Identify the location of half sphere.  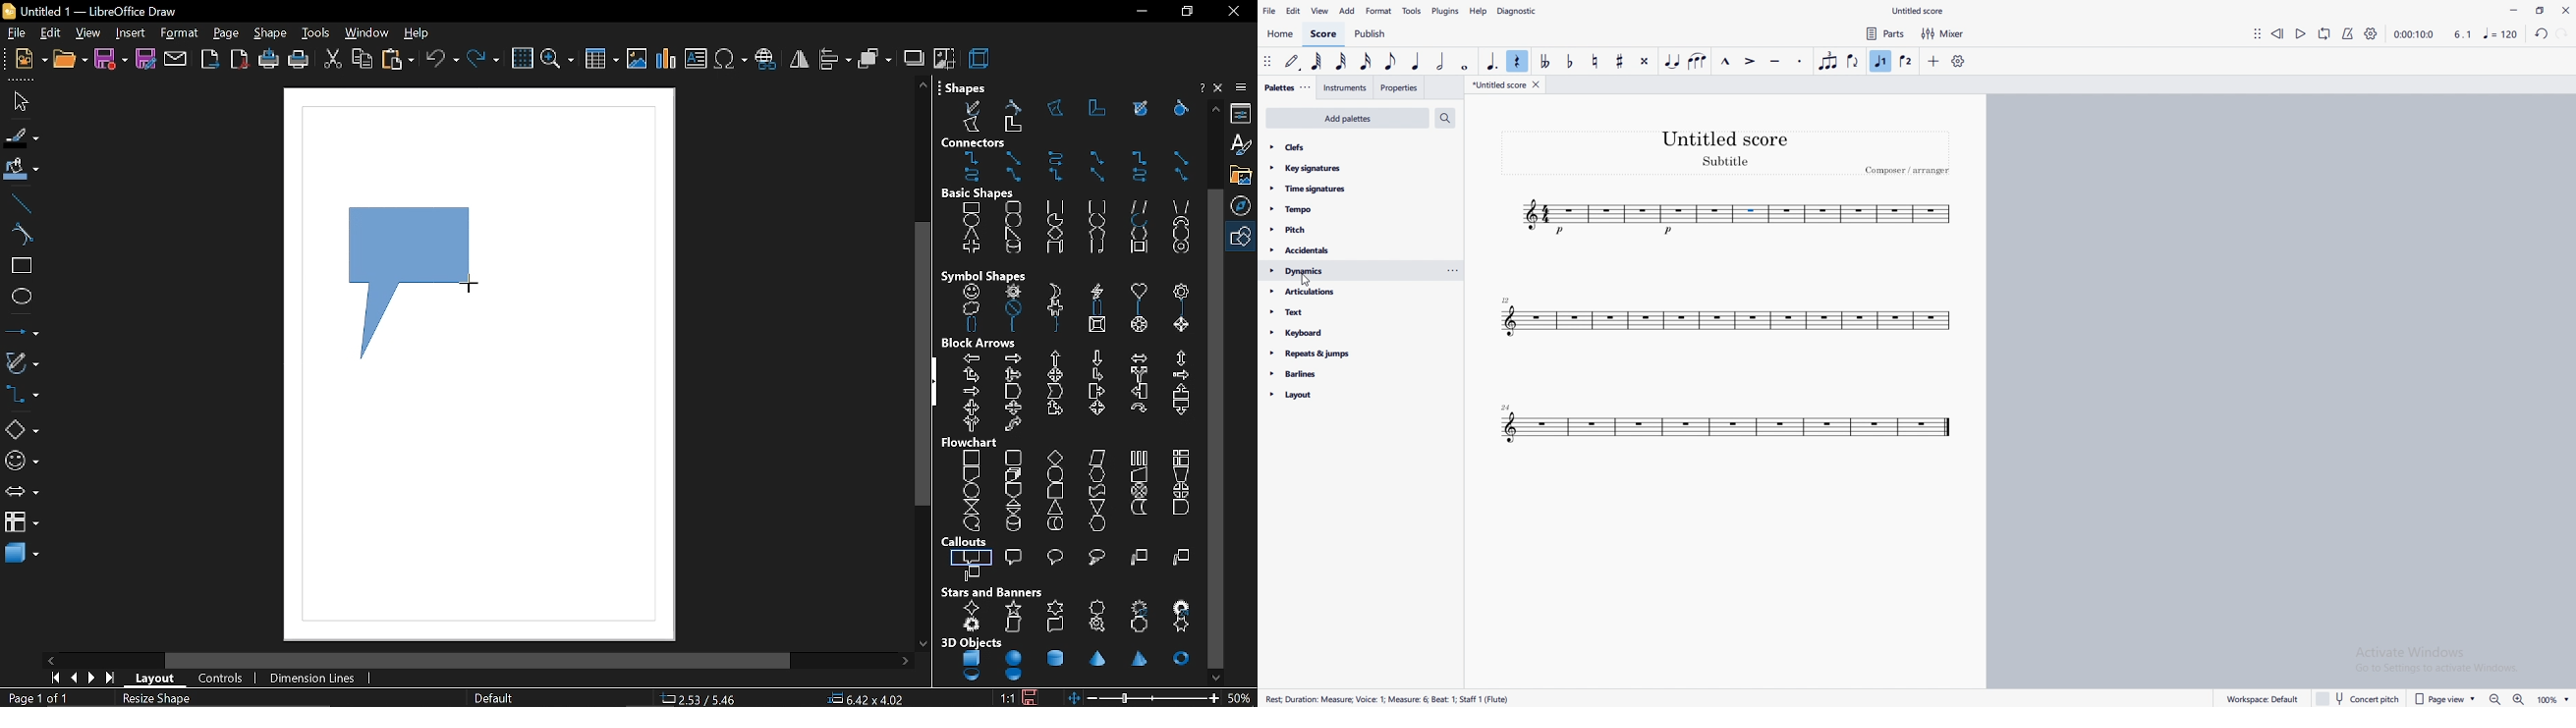
(1014, 676).